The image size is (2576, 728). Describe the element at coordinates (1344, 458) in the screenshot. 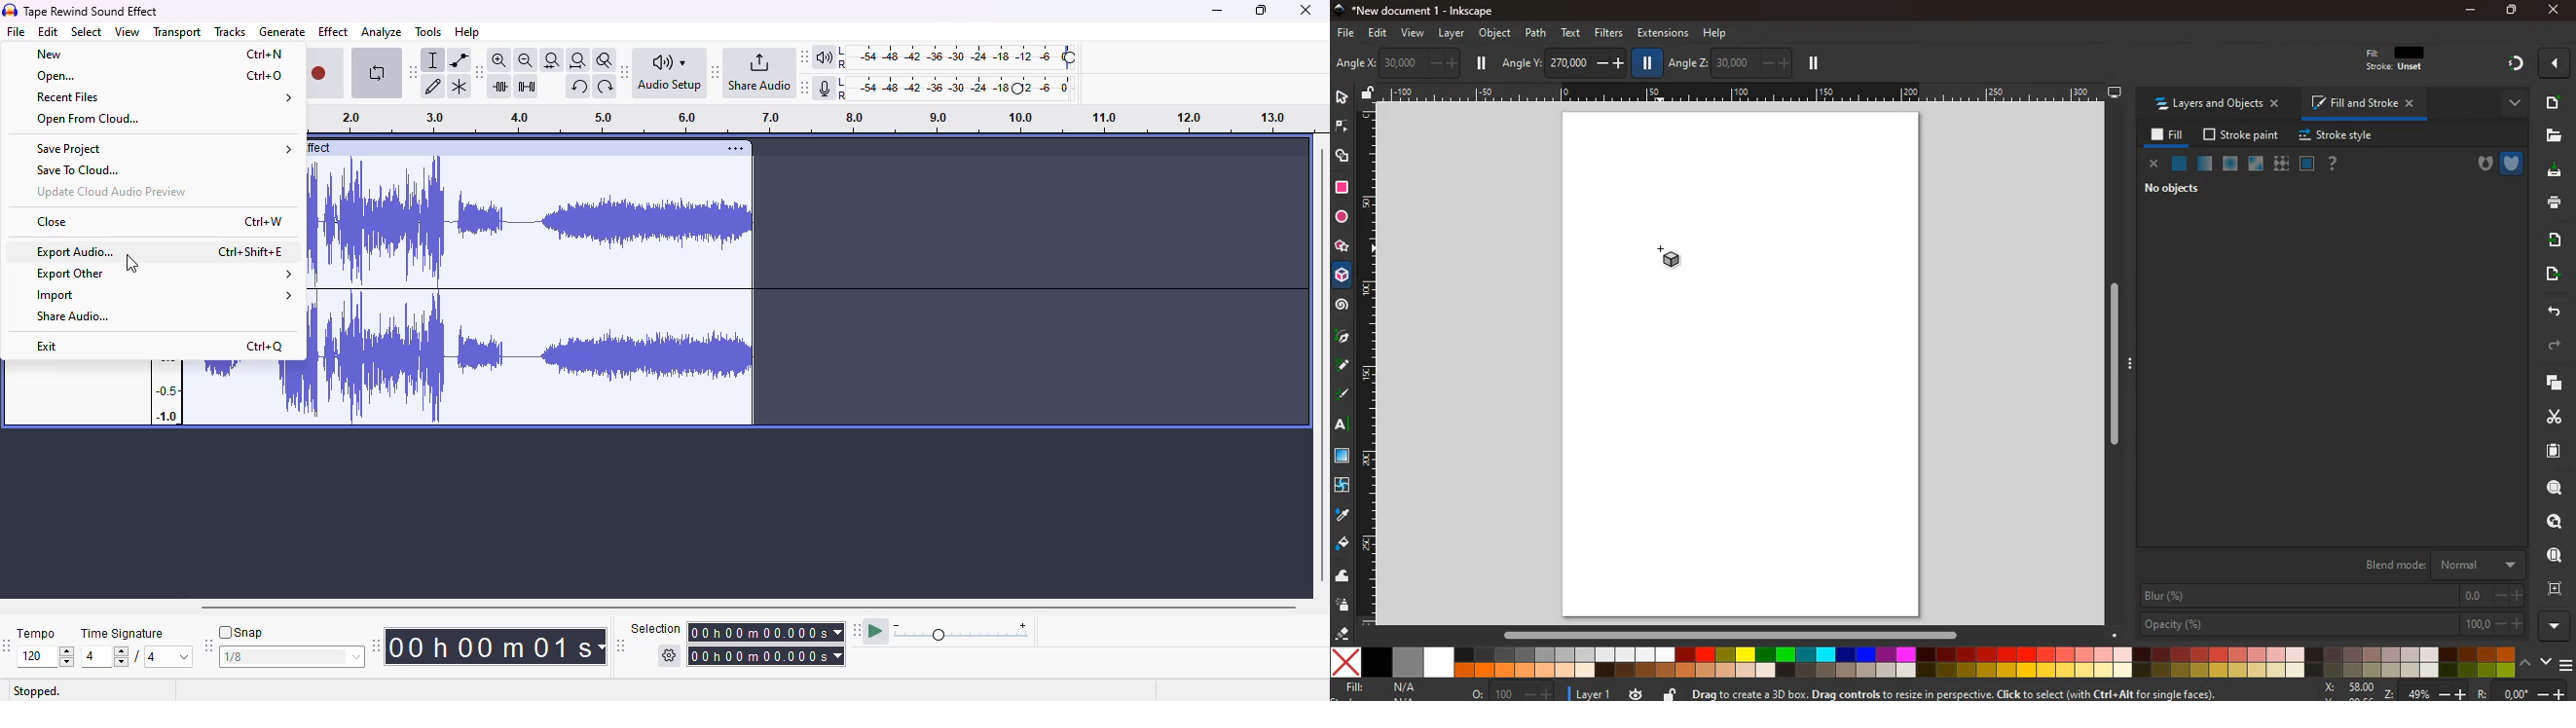

I see `screen` at that location.